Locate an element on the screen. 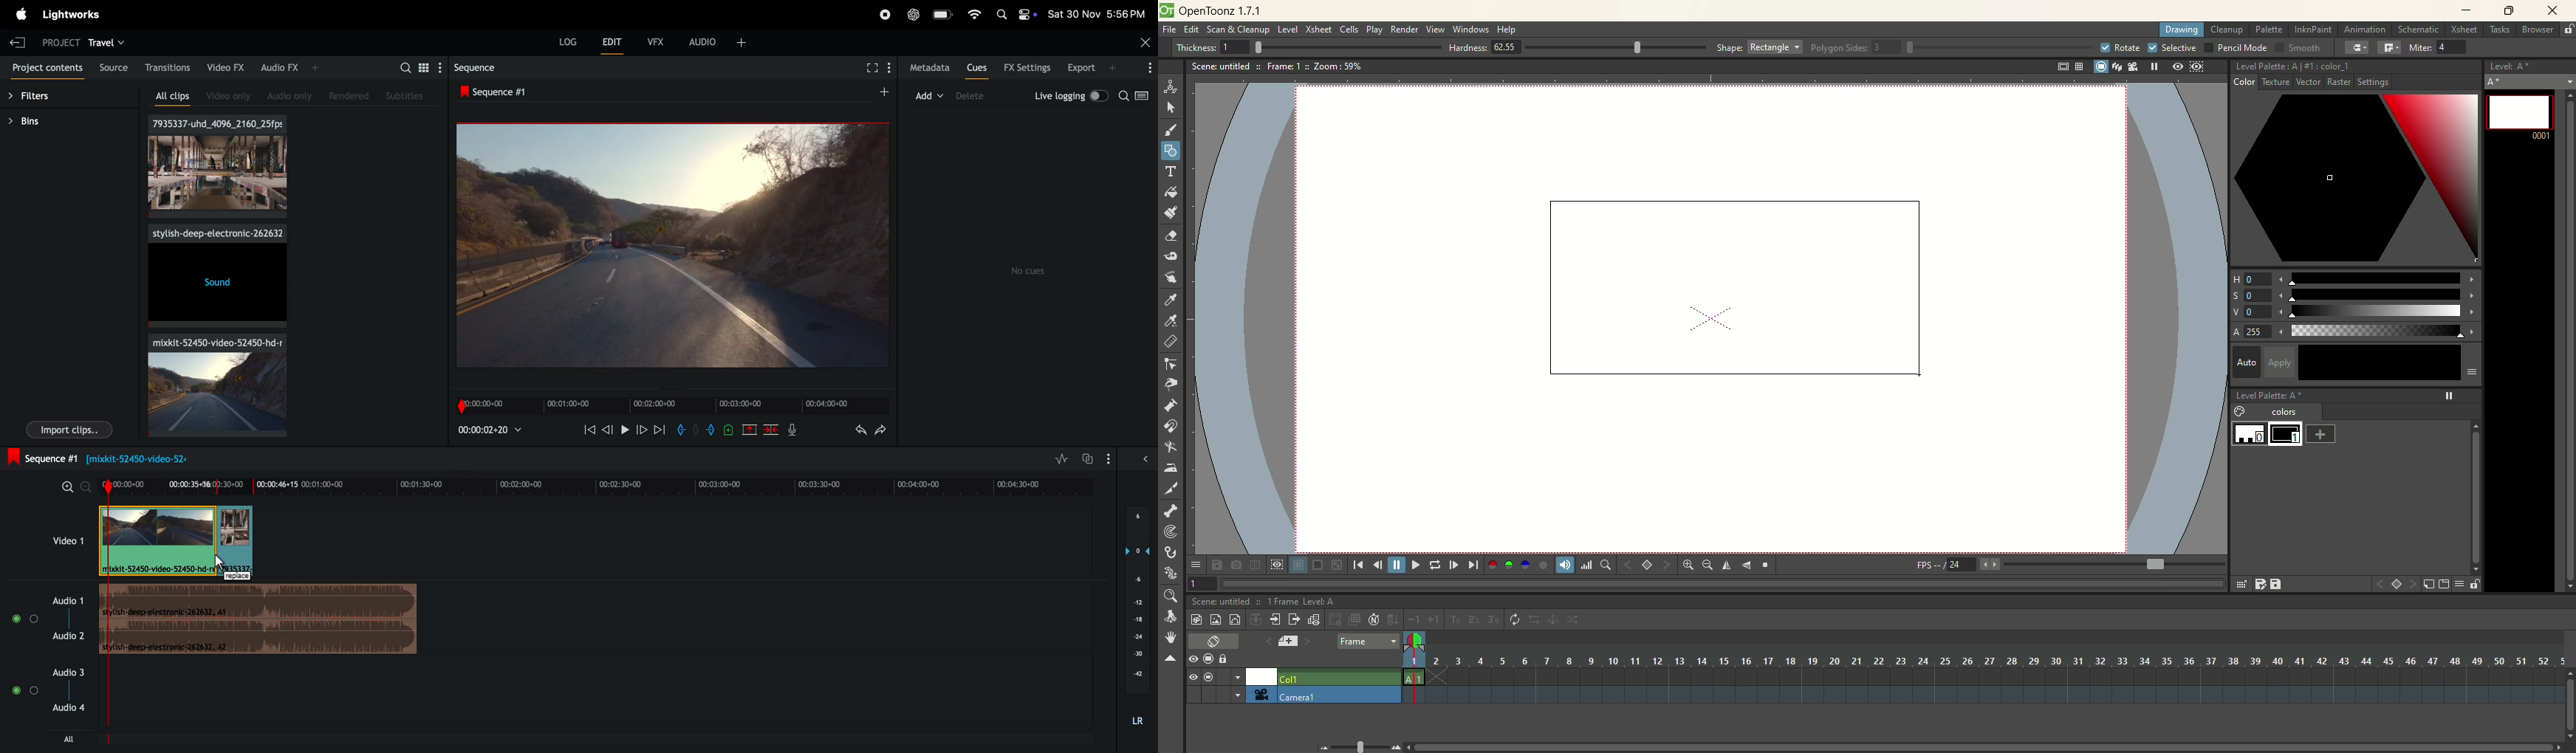 The height and width of the screenshot is (756, 2576). battery is located at coordinates (944, 16).